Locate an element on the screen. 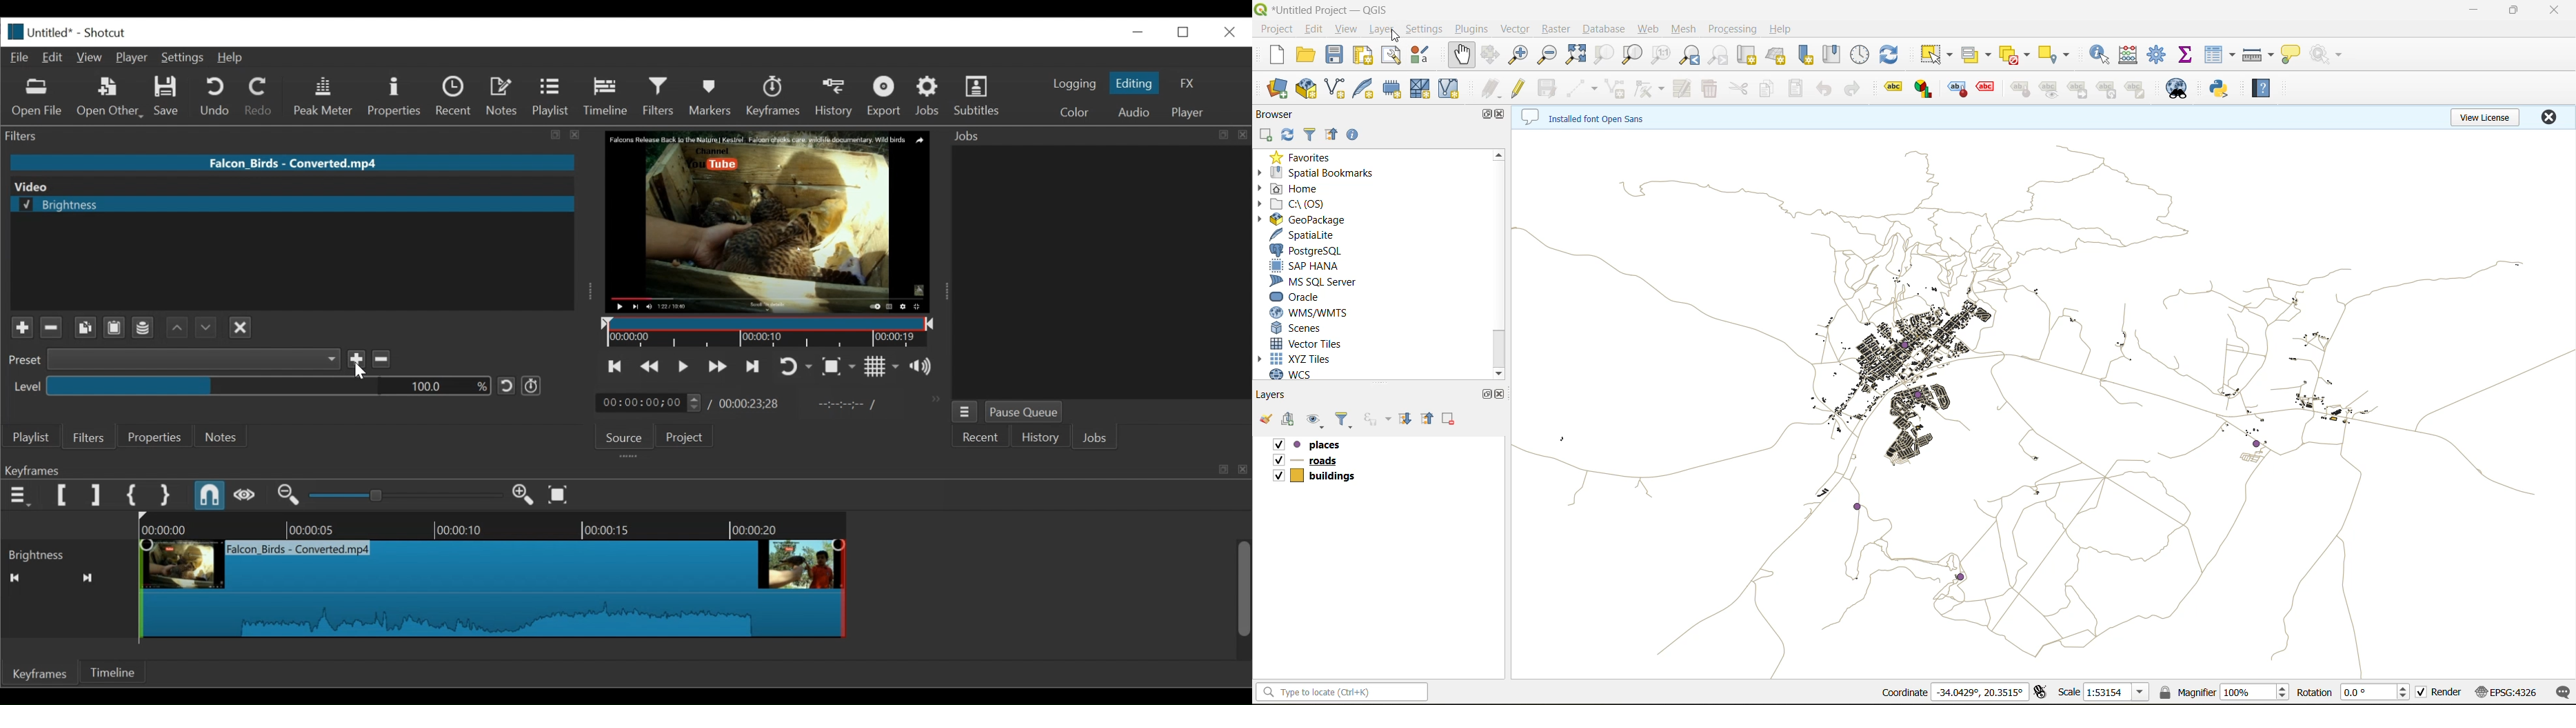  Notes is located at coordinates (224, 436).